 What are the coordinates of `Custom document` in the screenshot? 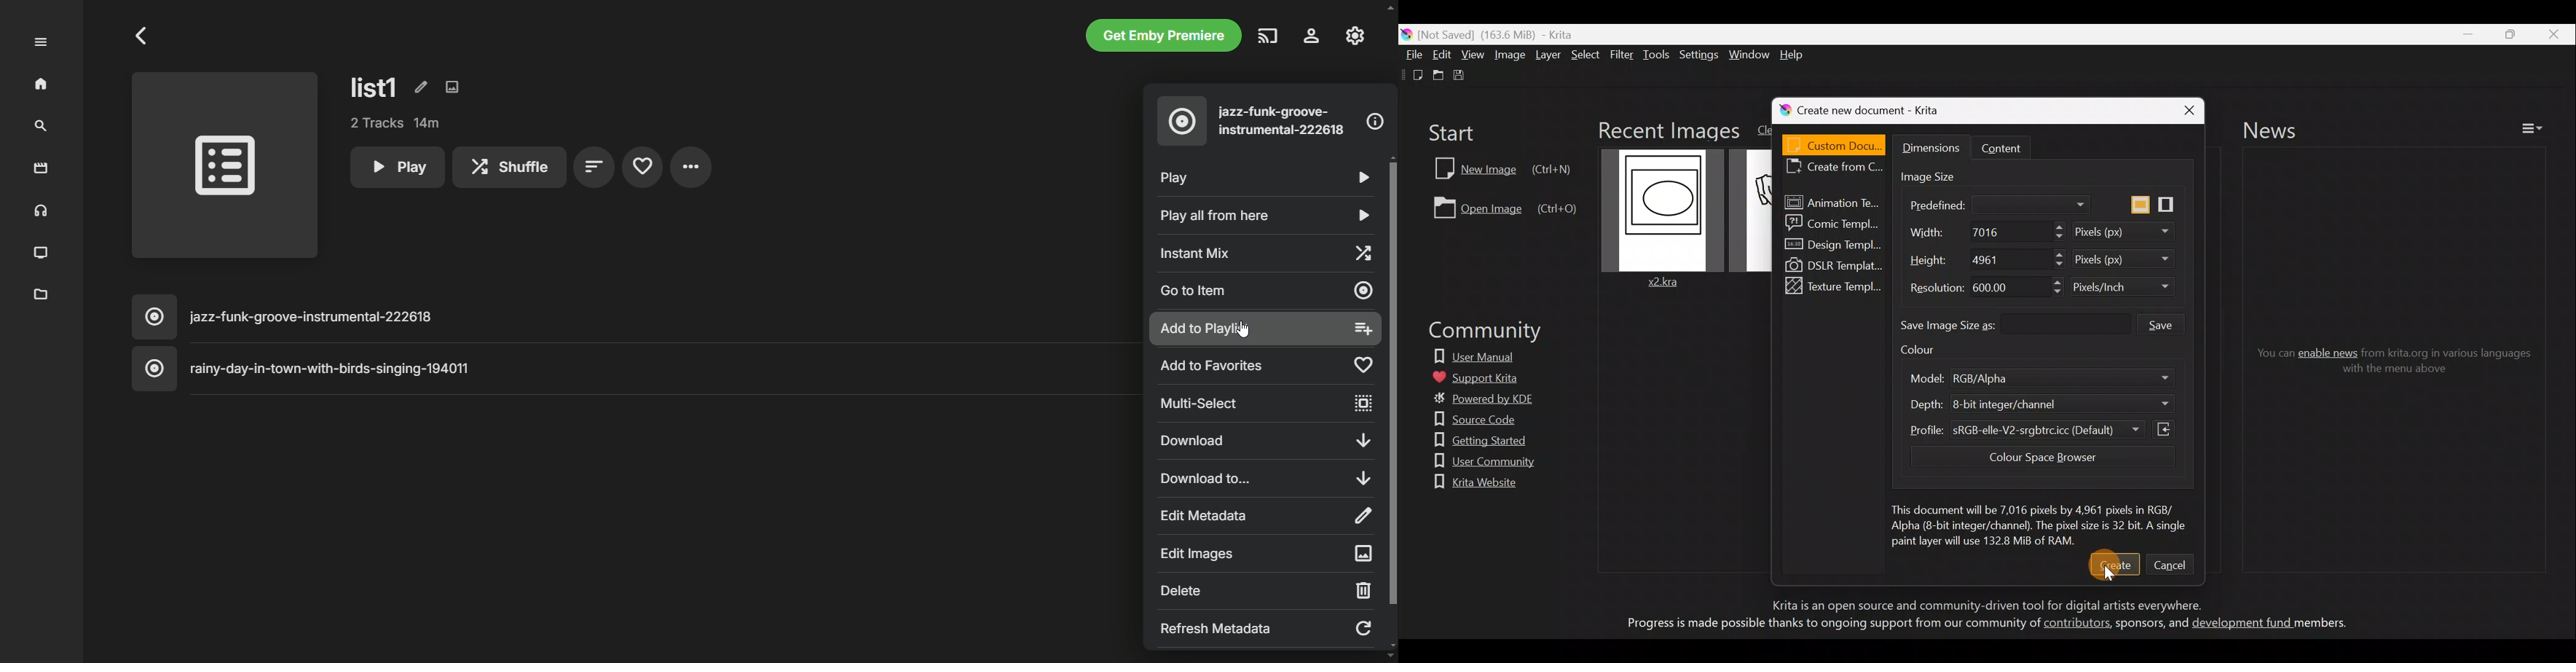 It's located at (1834, 142).